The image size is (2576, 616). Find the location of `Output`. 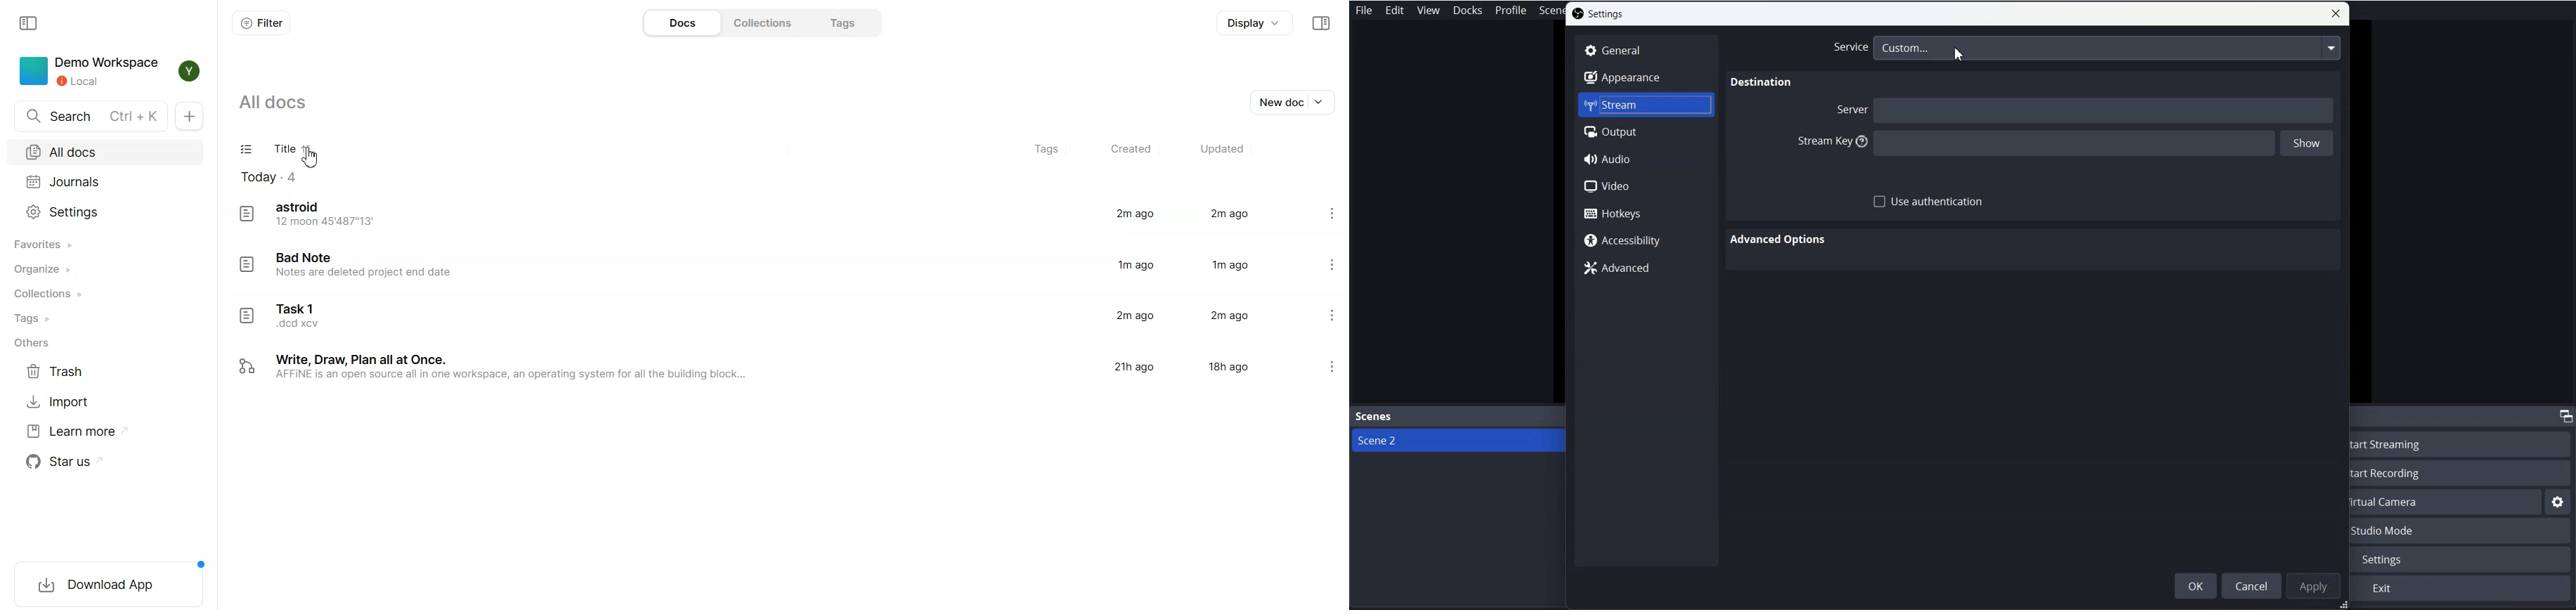

Output is located at coordinates (1646, 132).